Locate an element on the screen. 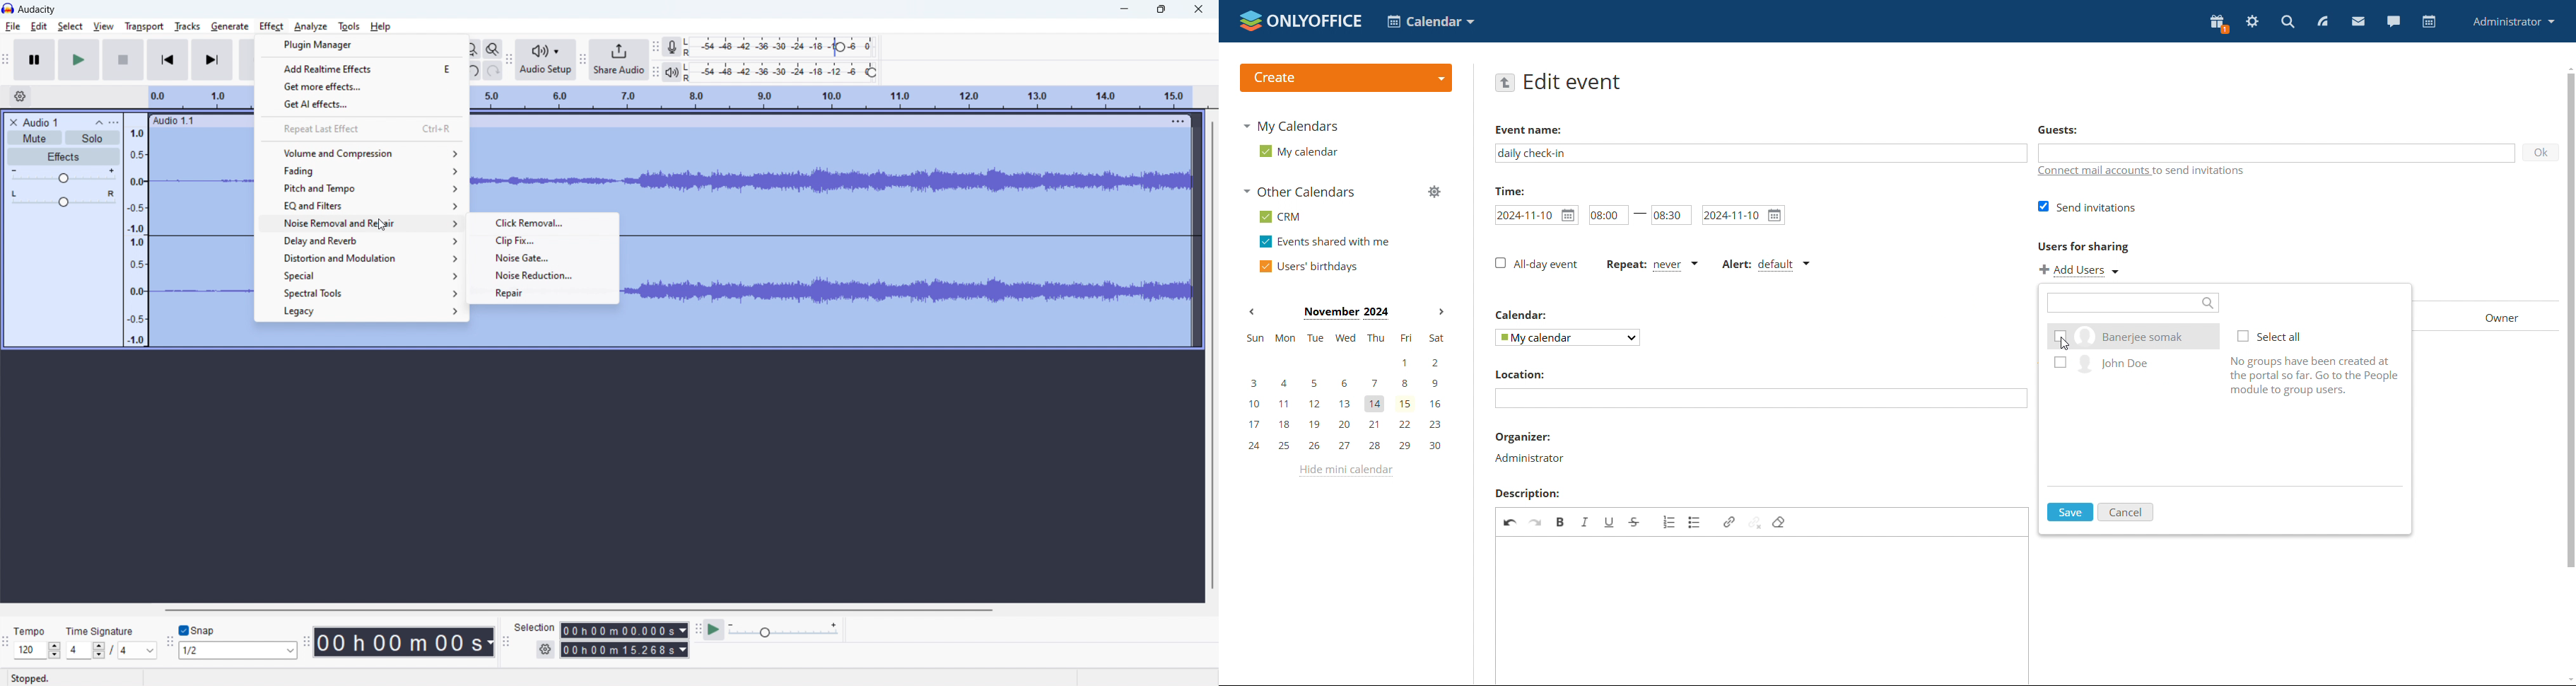 The width and height of the screenshot is (2576, 700). snapping toolbar is located at coordinates (170, 640).